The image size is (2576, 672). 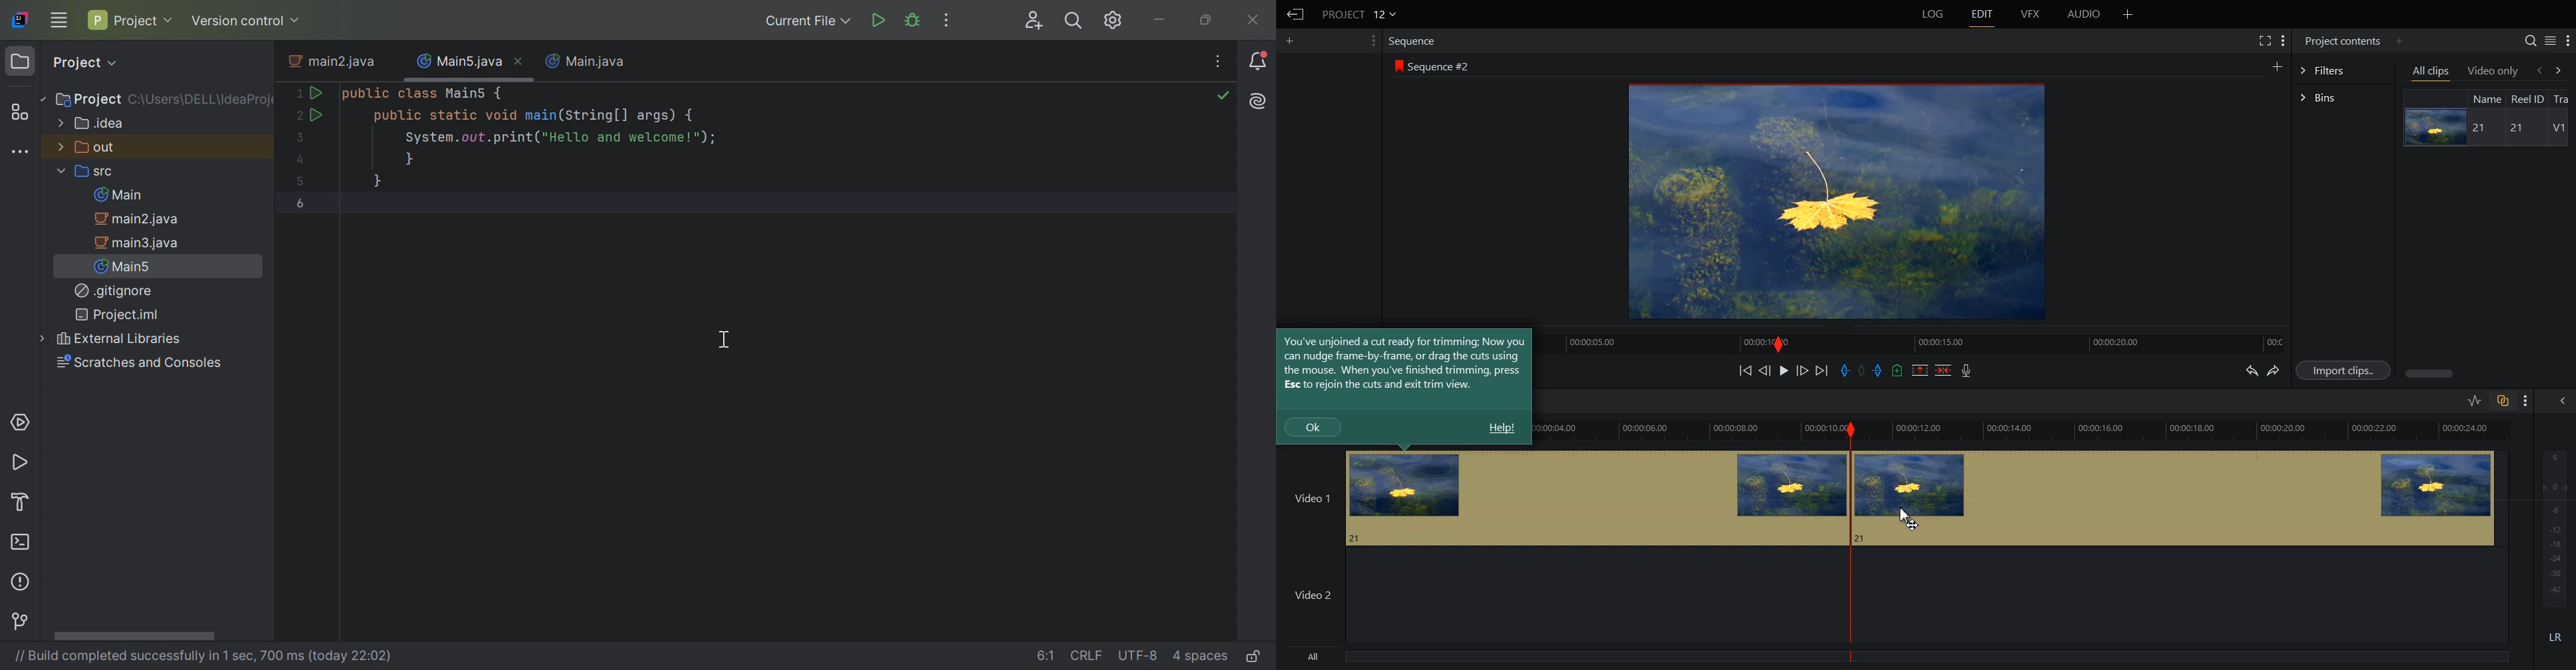 What do you see at coordinates (1501, 428) in the screenshot?
I see `Help!` at bounding box center [1501, 428].